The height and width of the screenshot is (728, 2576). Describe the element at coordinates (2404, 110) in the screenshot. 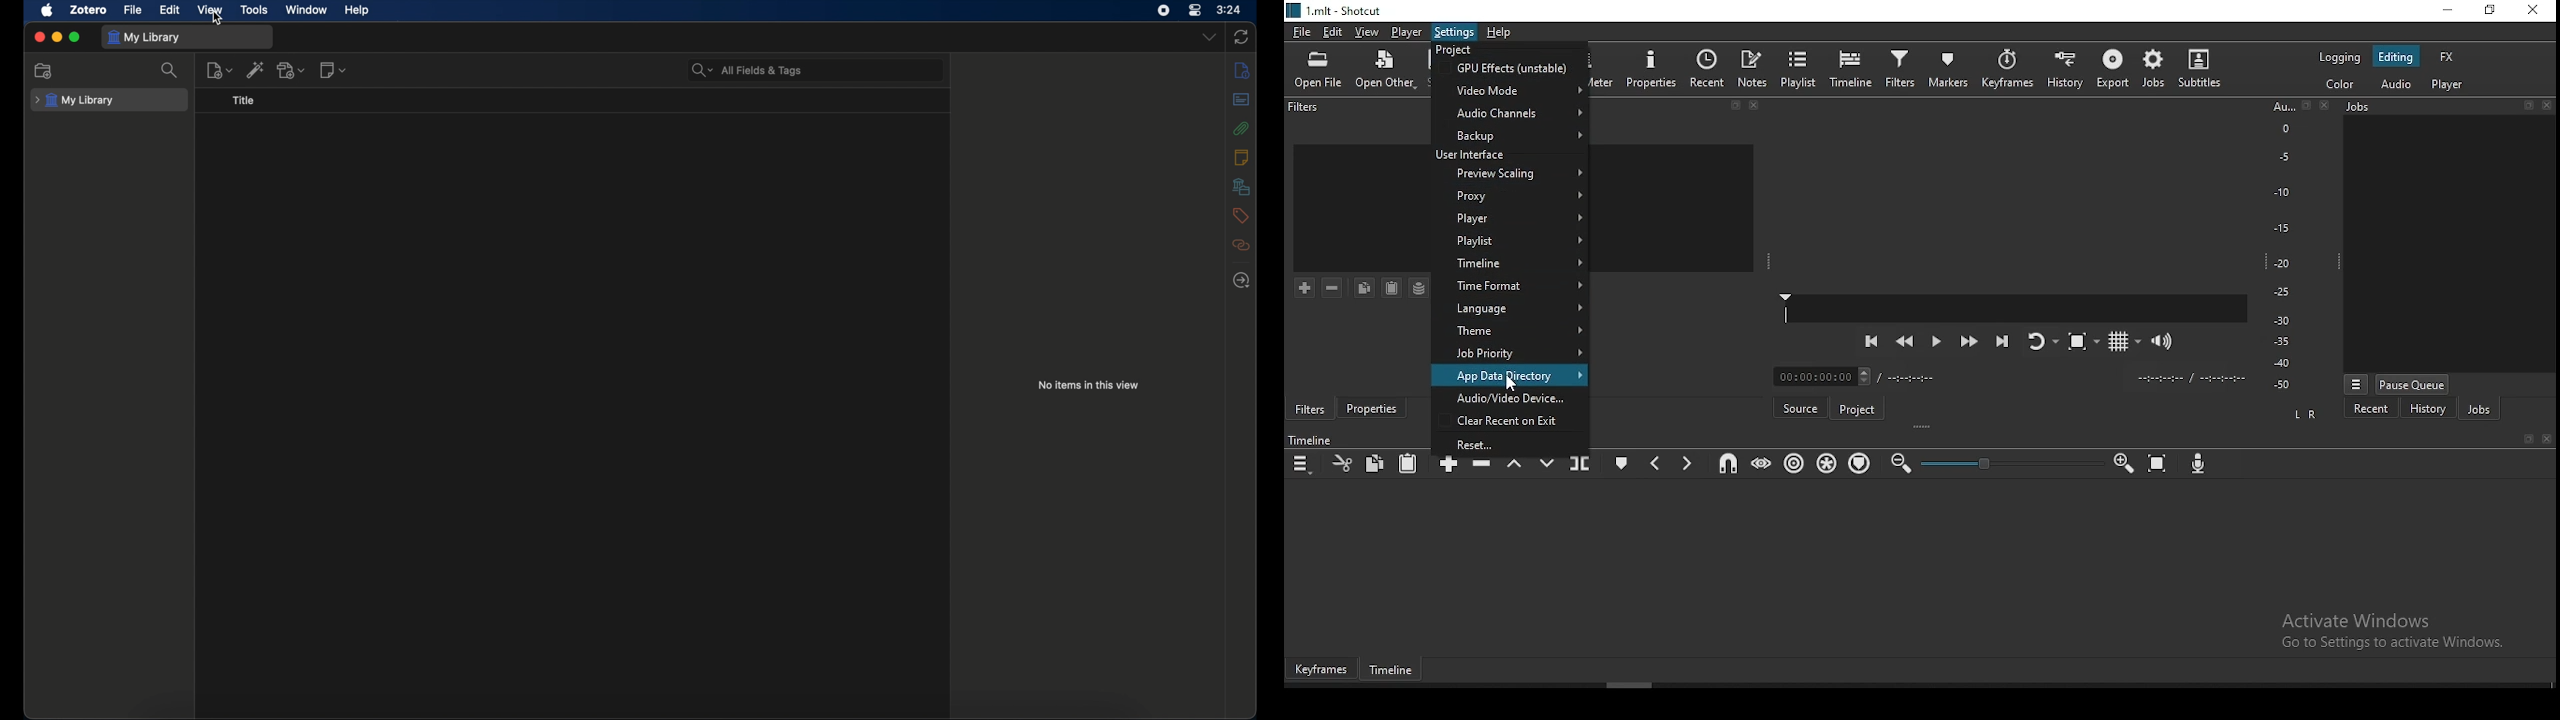

I see `Jobs` at that location.